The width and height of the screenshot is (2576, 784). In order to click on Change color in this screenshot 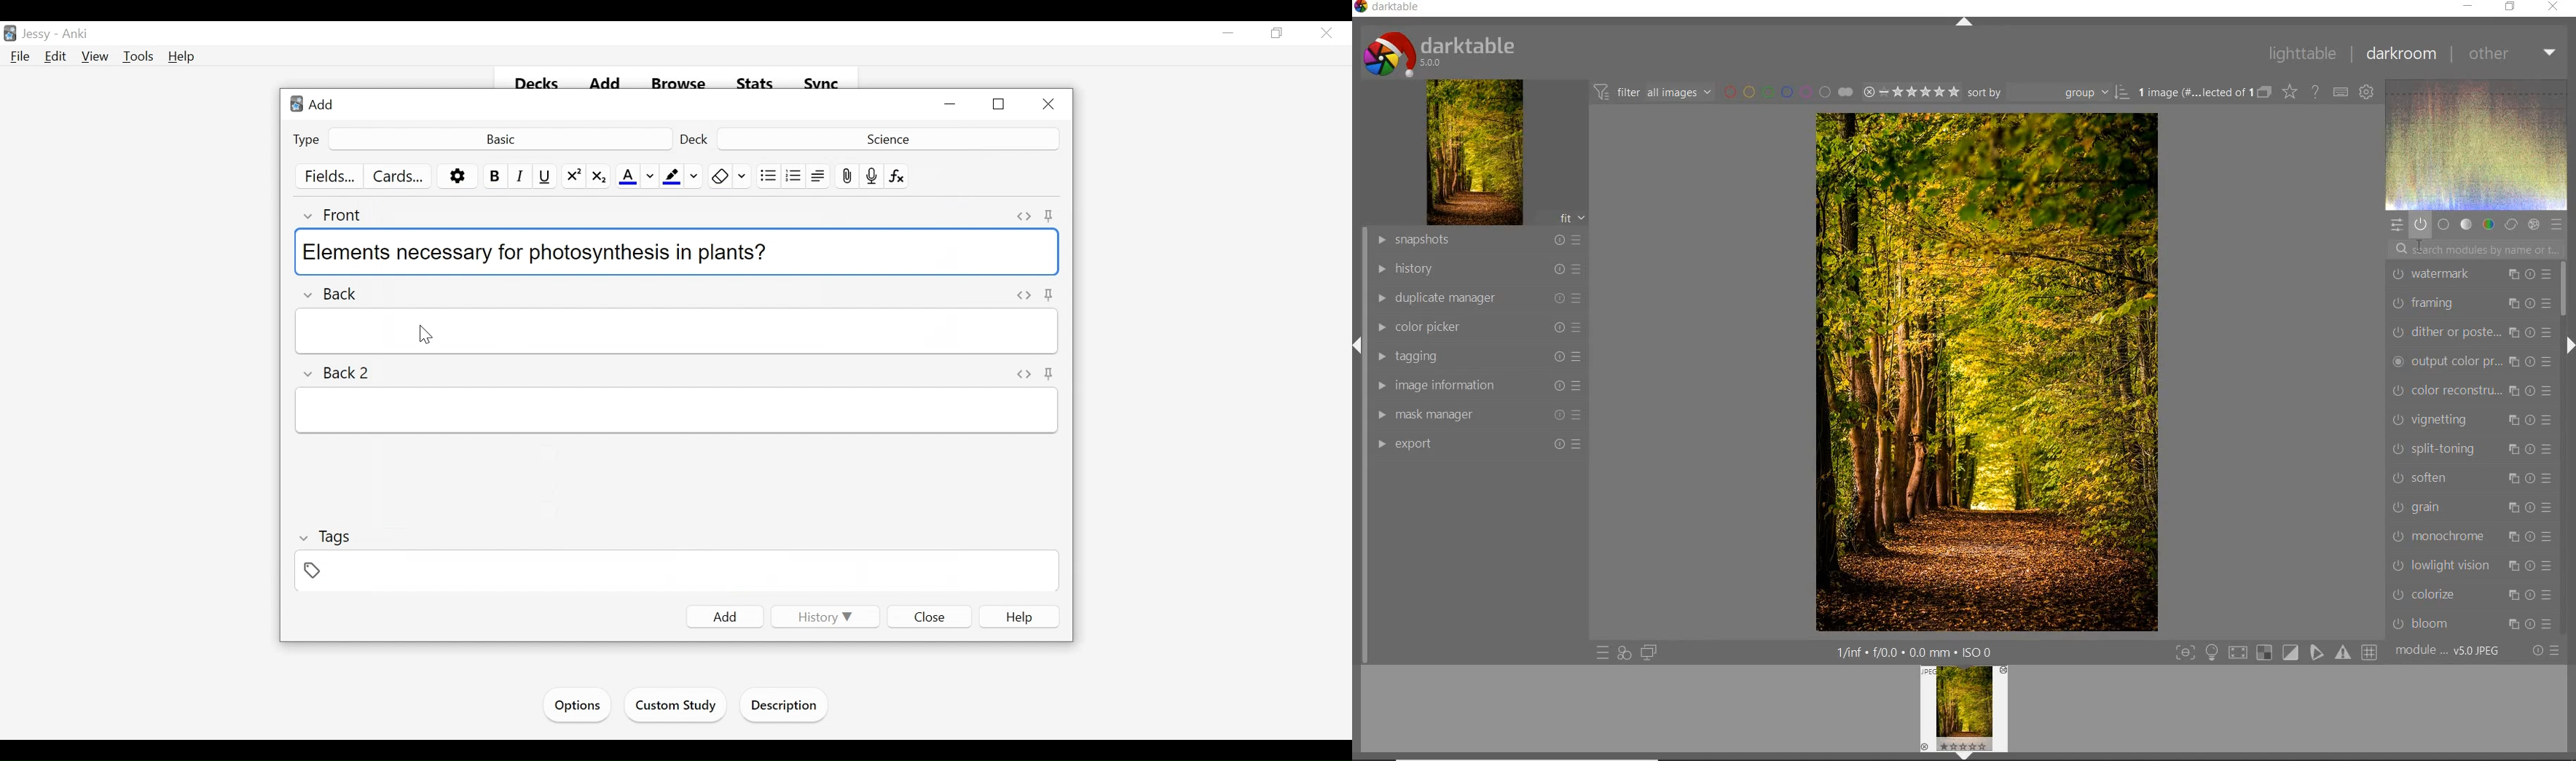, I will do `click(650, 177)`.